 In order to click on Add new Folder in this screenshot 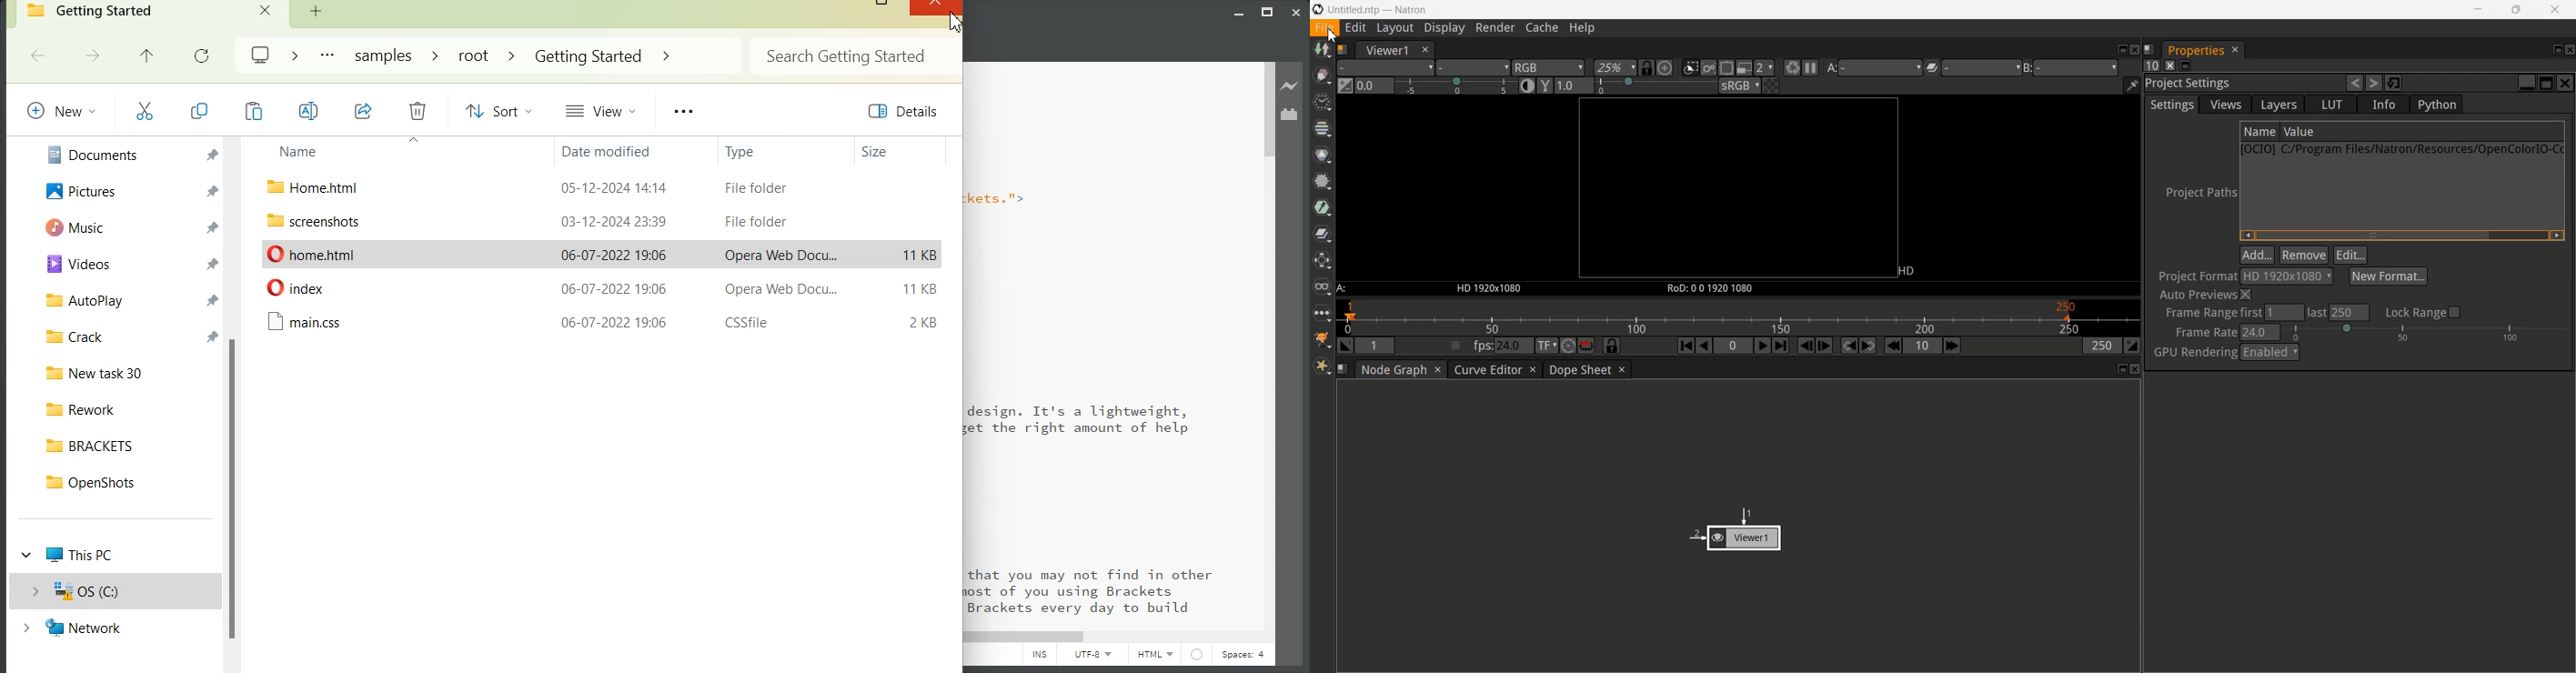, I will do `click(316, 11)`.